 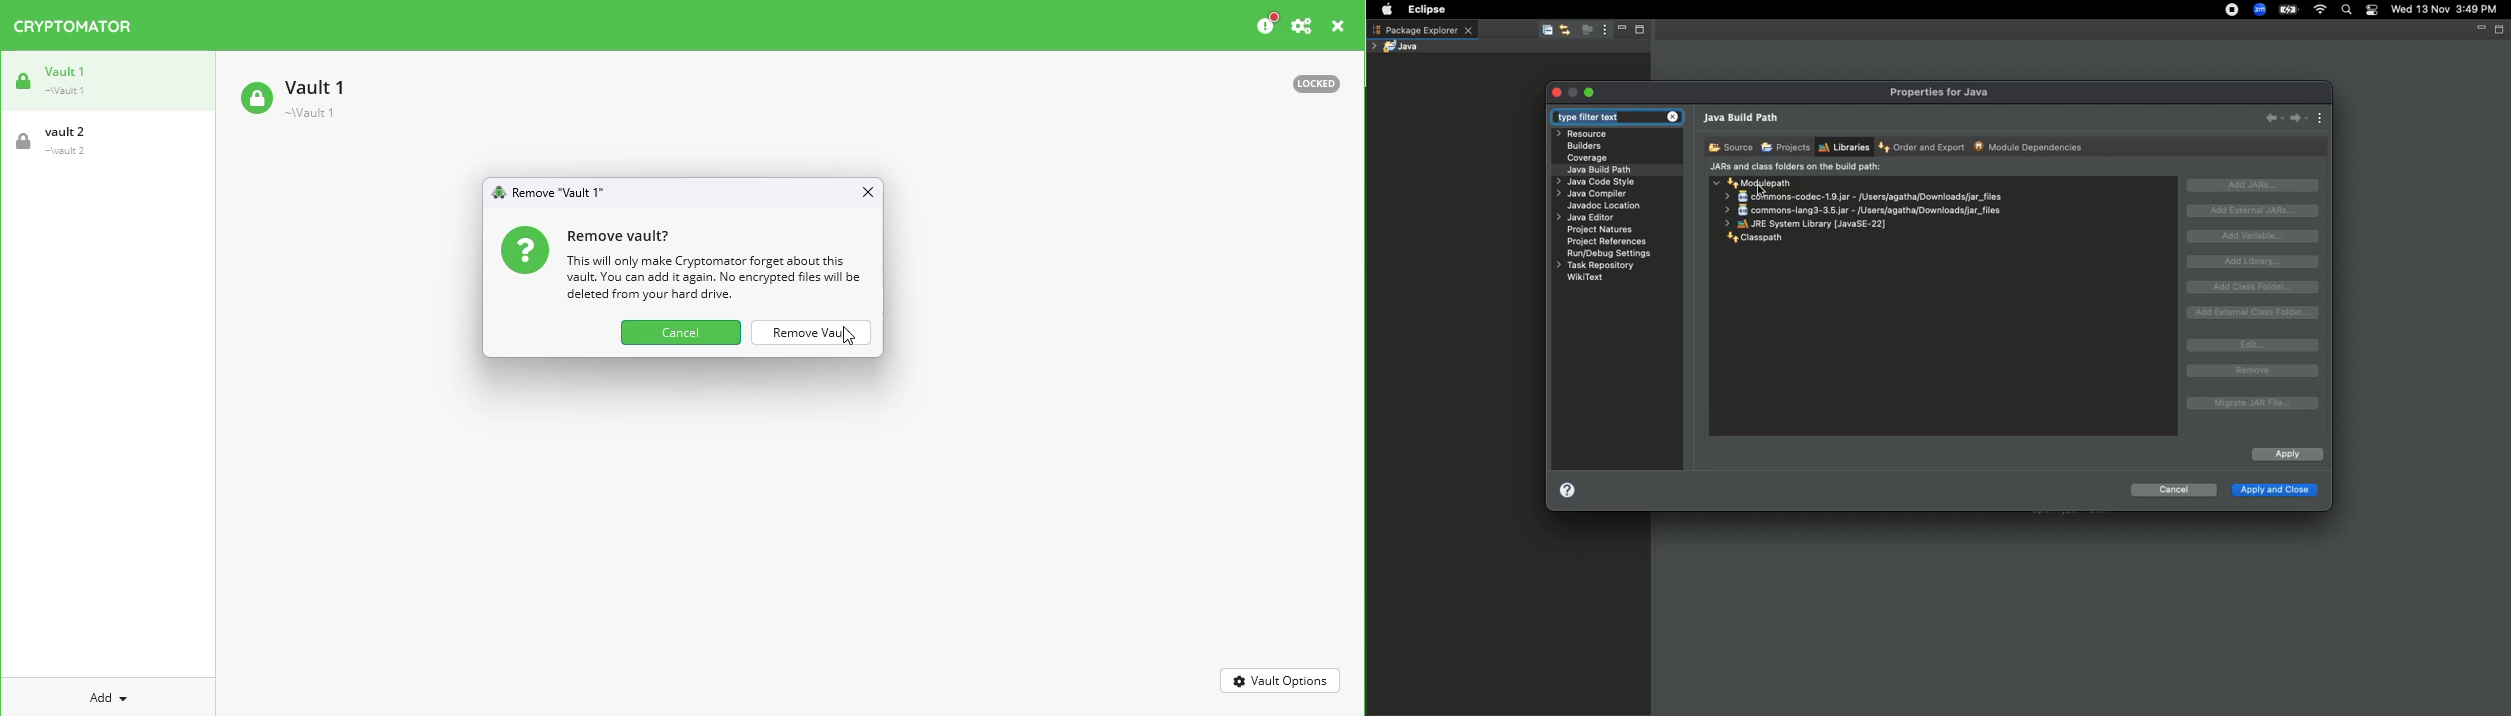 I want to click on vault options, so click(x=1280, y=681).